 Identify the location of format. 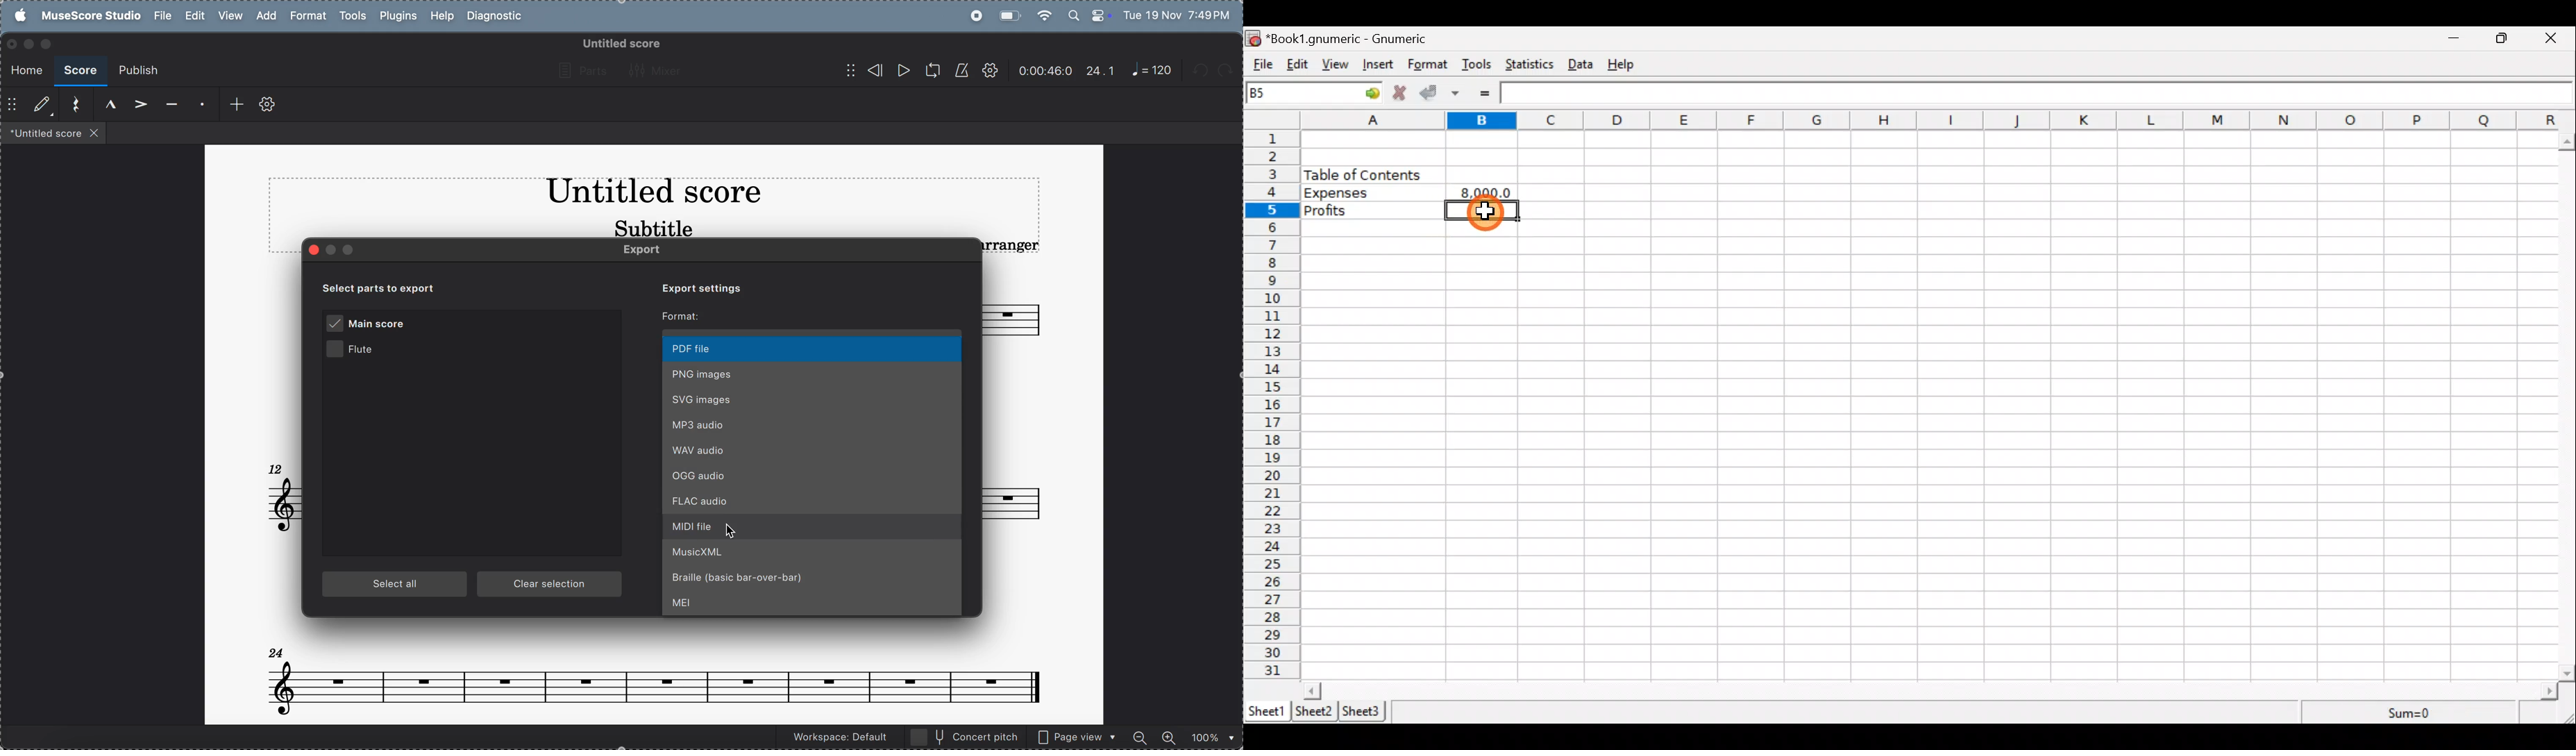
(307, 16).